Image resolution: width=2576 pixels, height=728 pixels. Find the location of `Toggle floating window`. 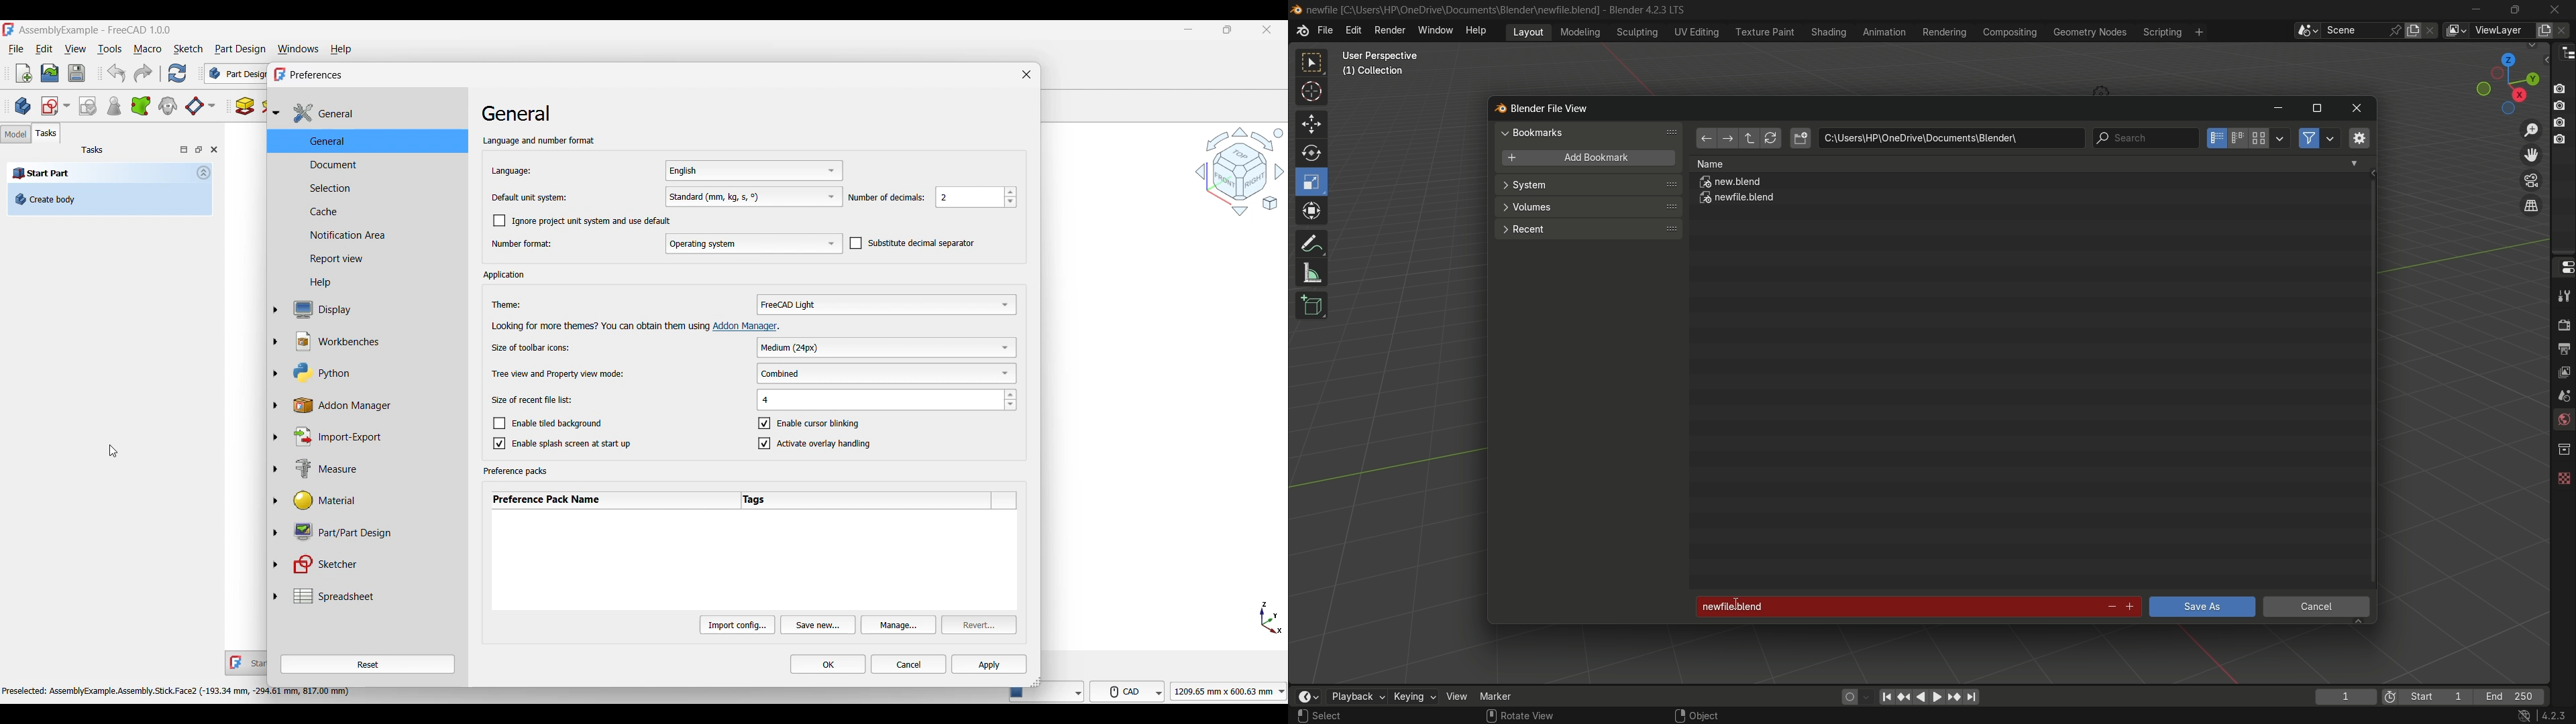

Toggle floating window is located at coordinates (199, 149).